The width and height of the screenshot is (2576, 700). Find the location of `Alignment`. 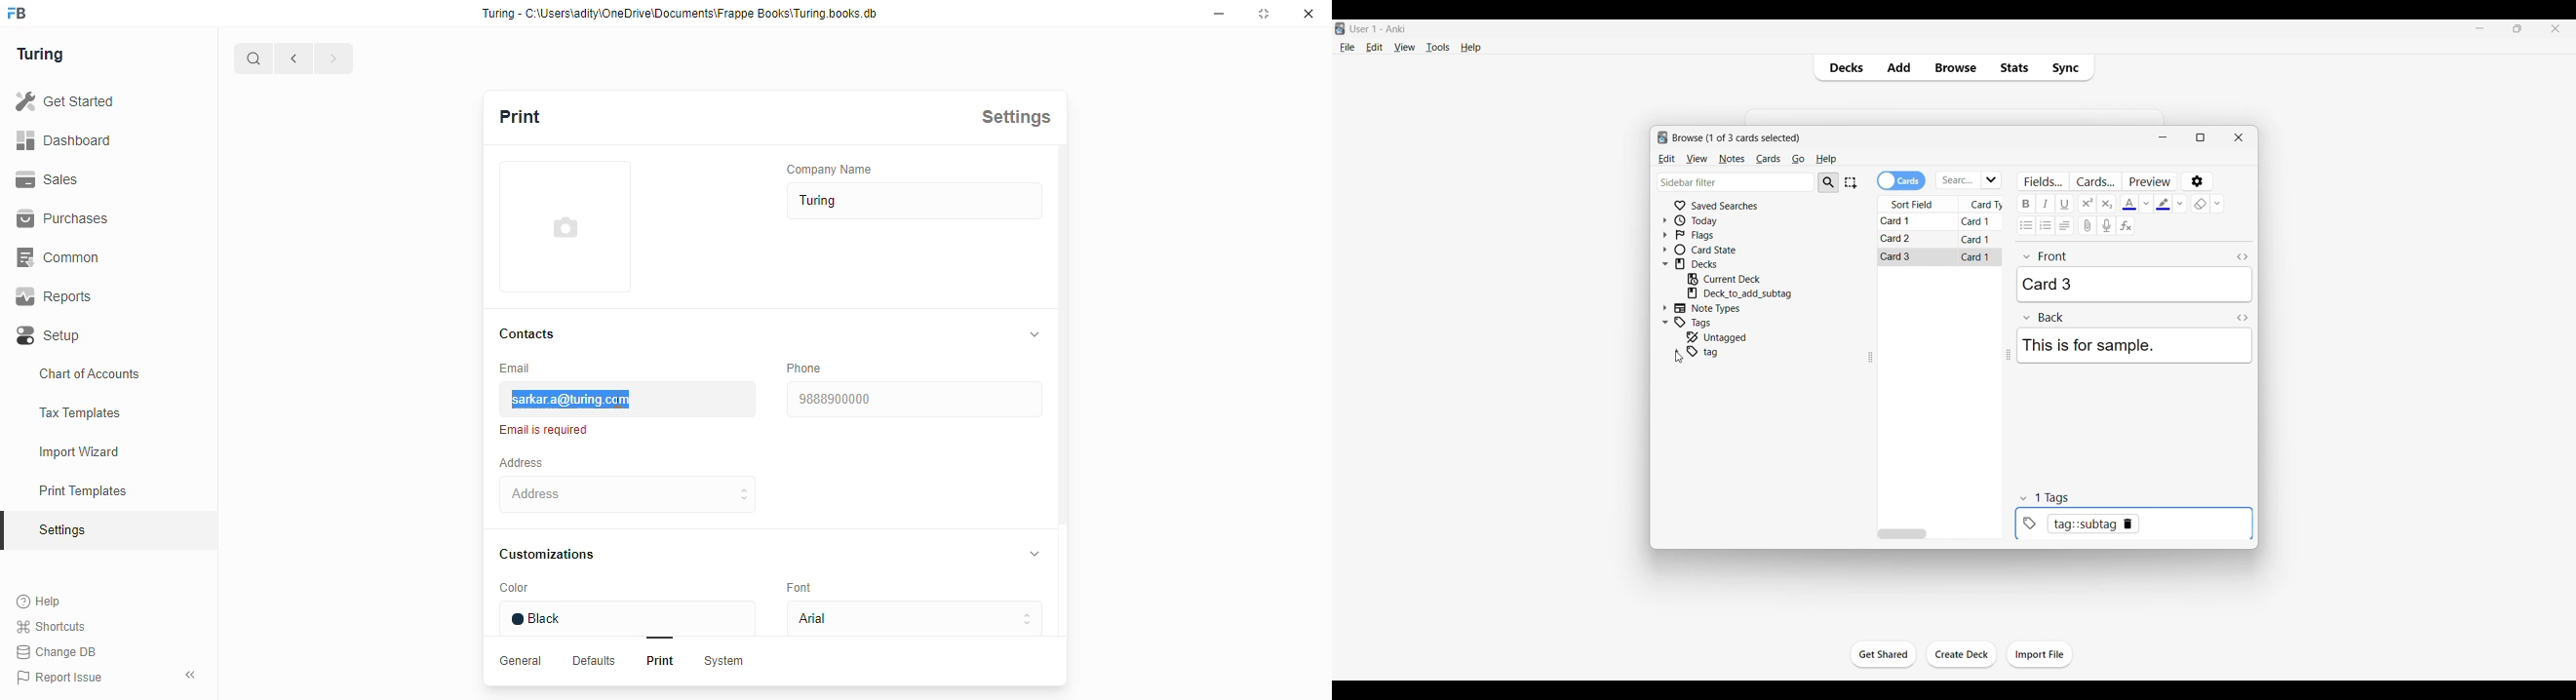

Alignment is located at coordinates (2064, 226).